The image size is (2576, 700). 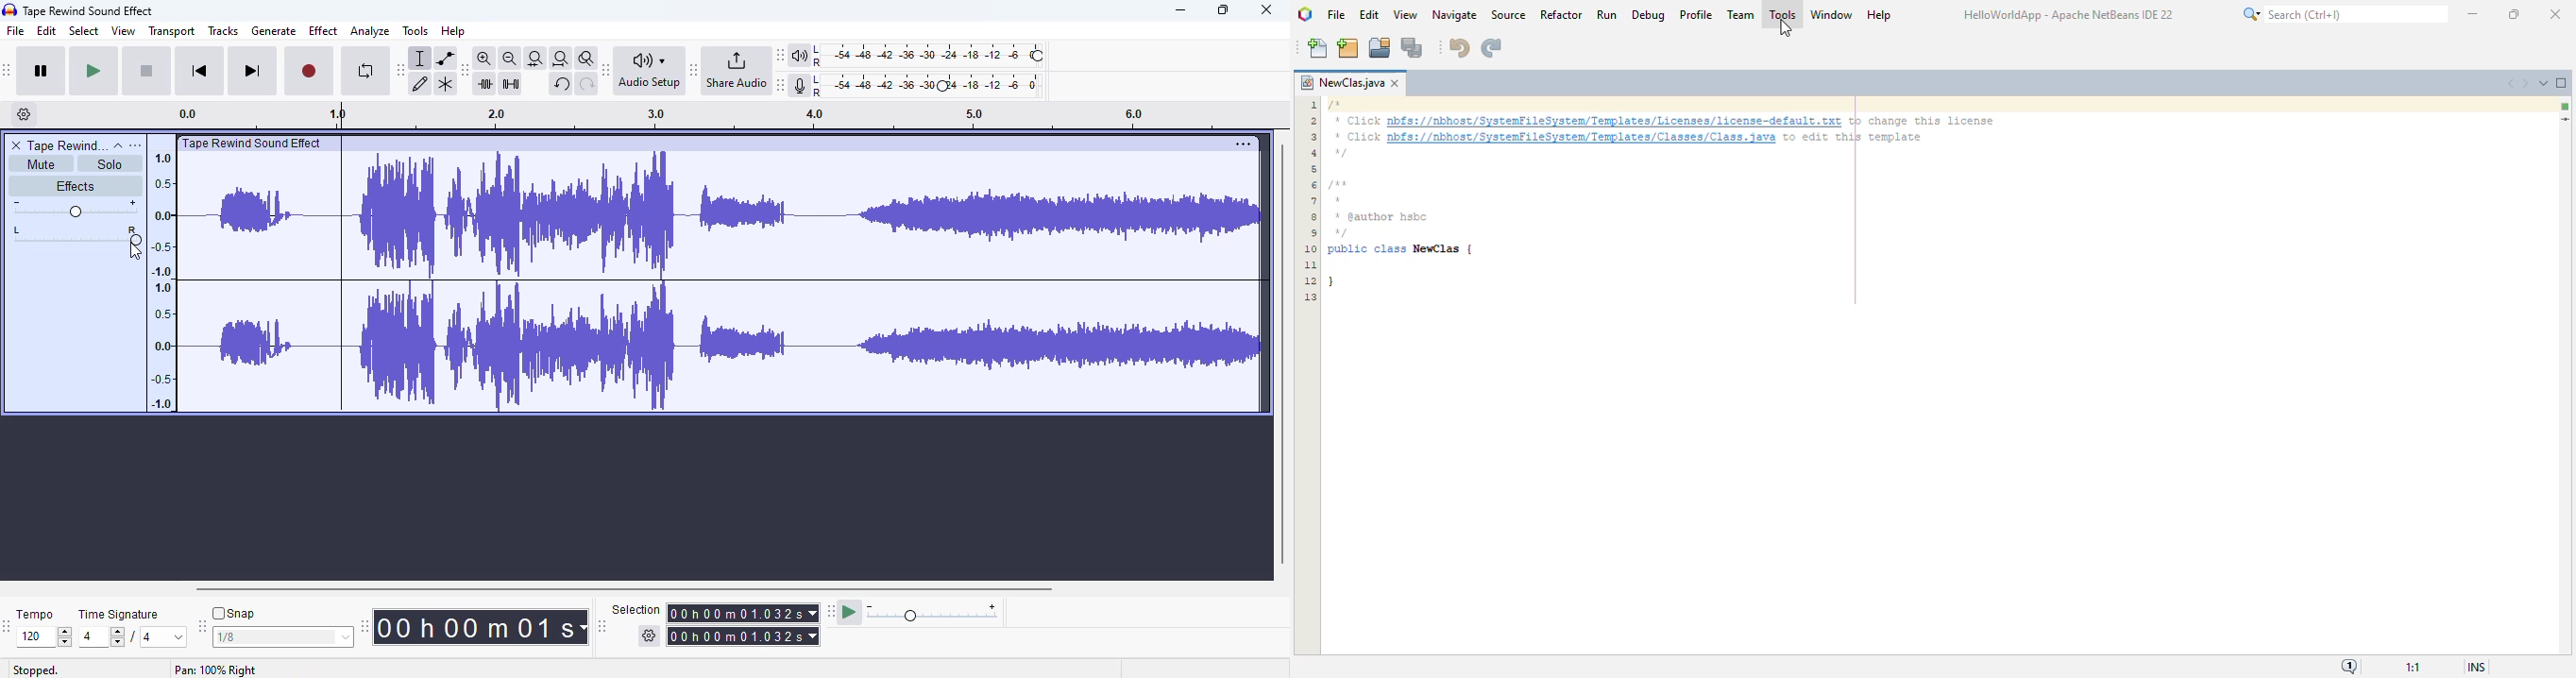 I want to click on minimize, so click(x=1180, y=9).